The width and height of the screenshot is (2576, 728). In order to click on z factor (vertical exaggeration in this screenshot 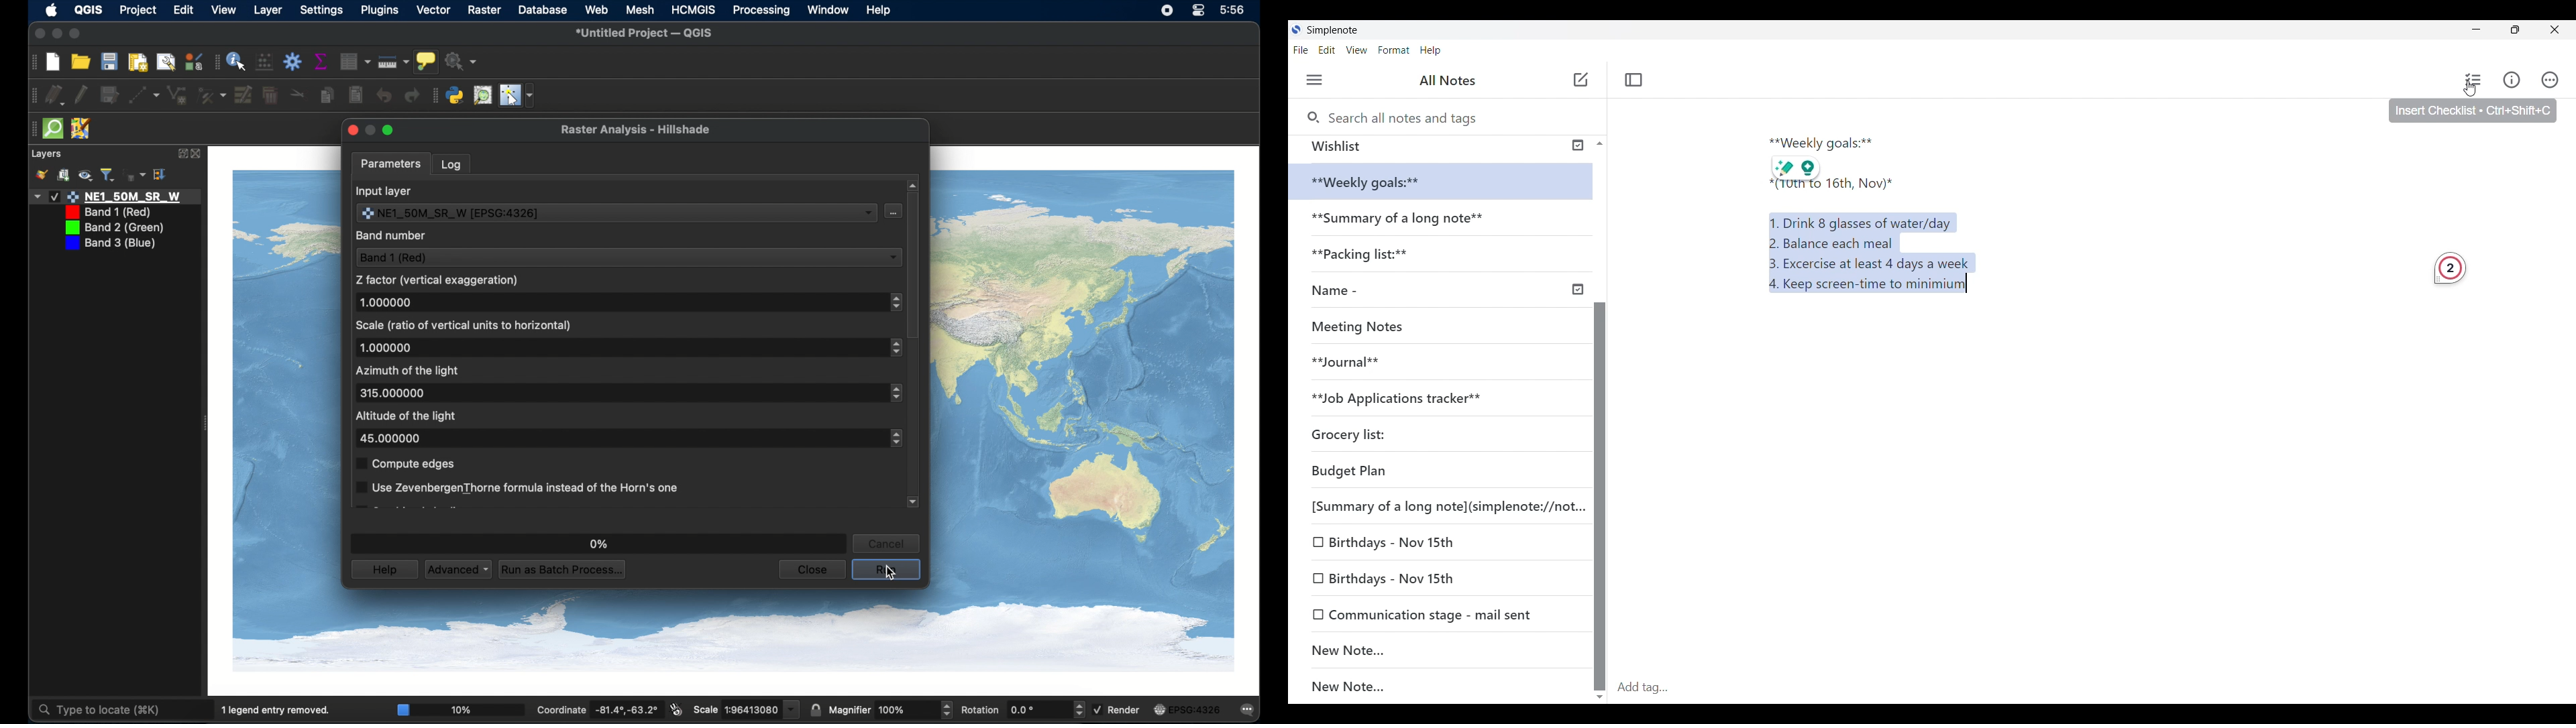, I will do `click(441, 280)`.